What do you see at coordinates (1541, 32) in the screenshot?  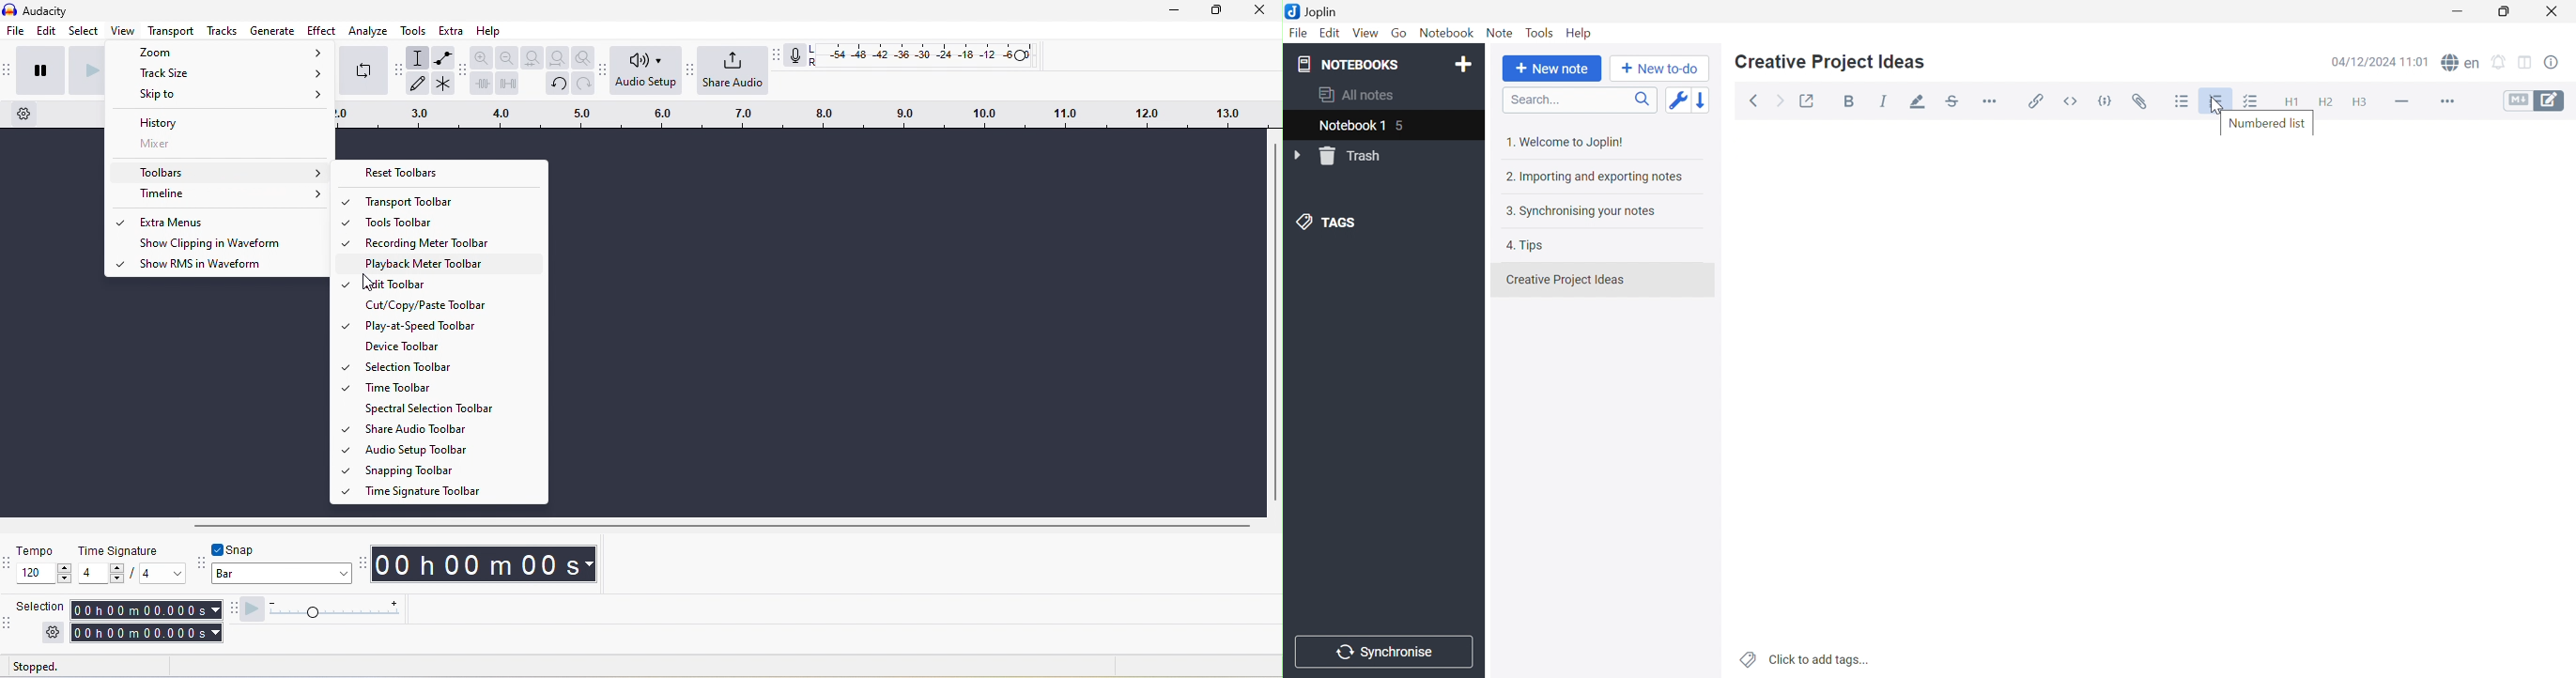 I see `Tools` at bounding box center [1541, 32].